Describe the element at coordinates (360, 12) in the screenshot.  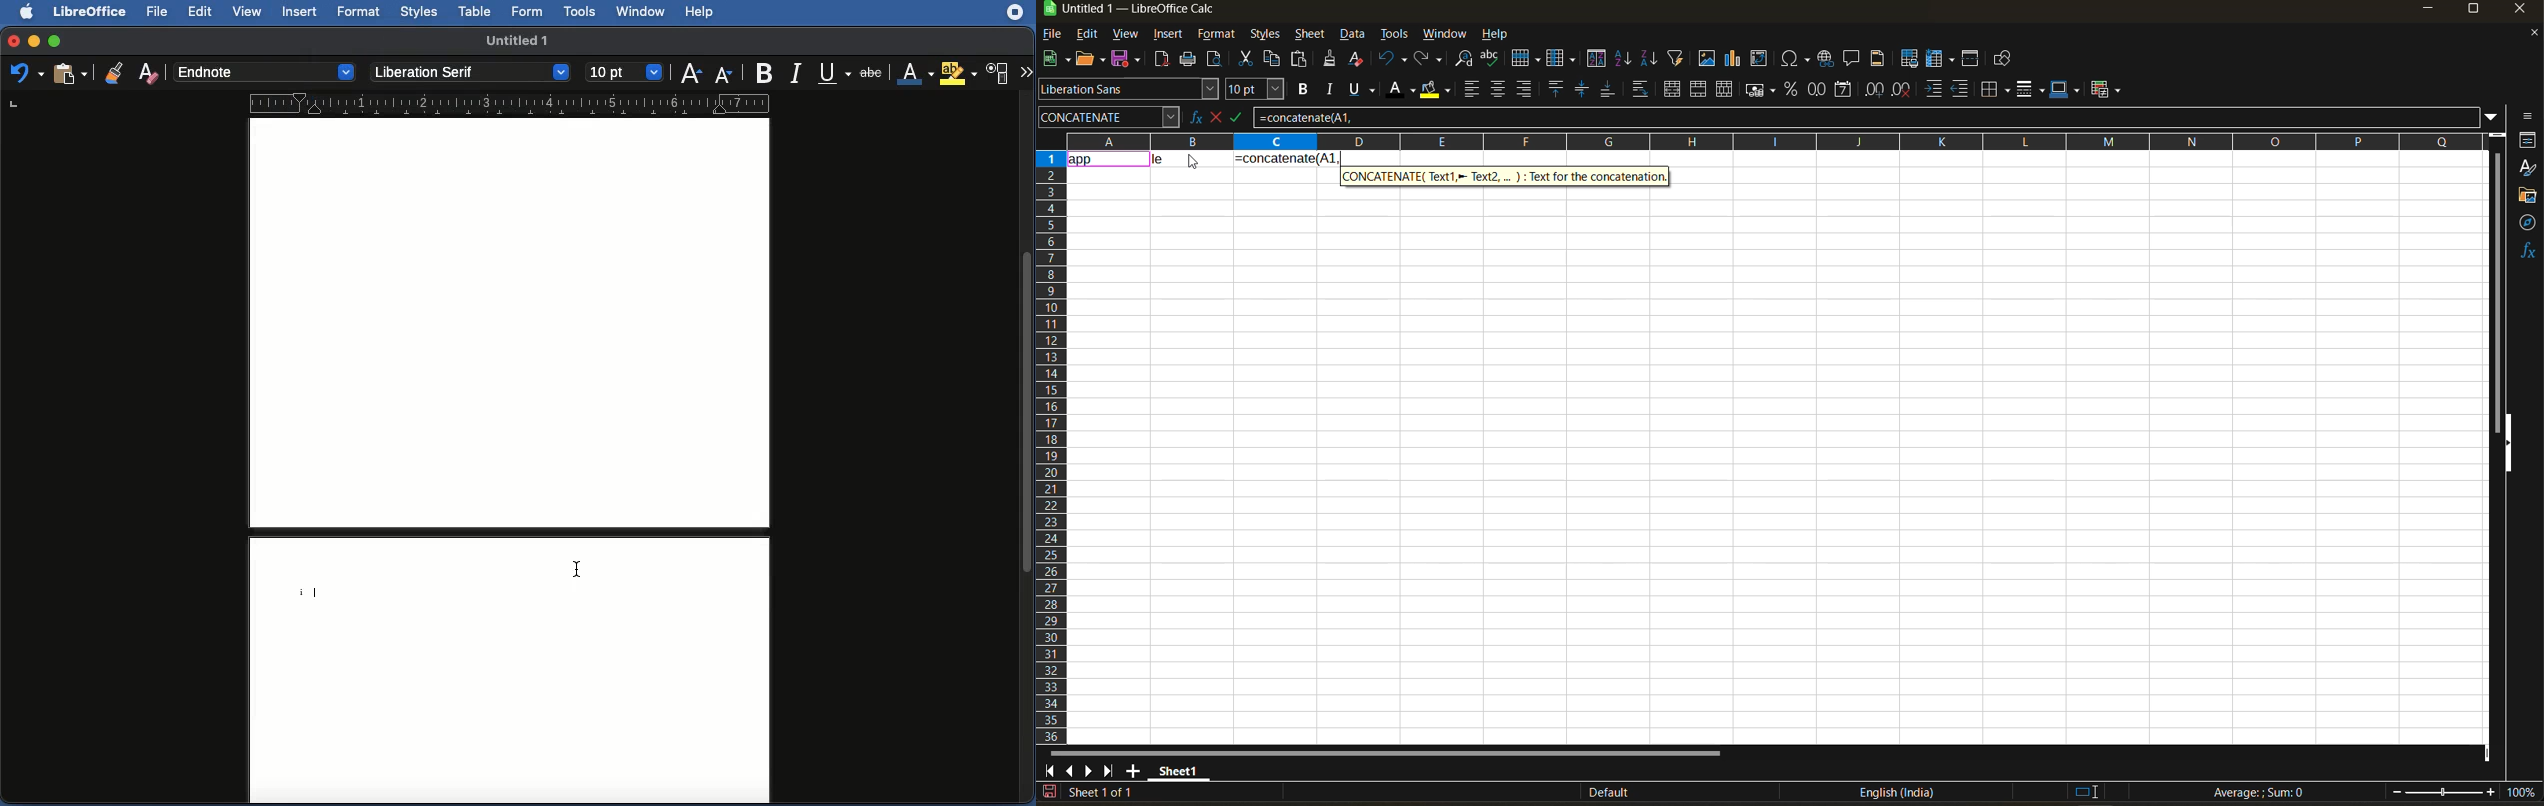
I see `Format` at that location.